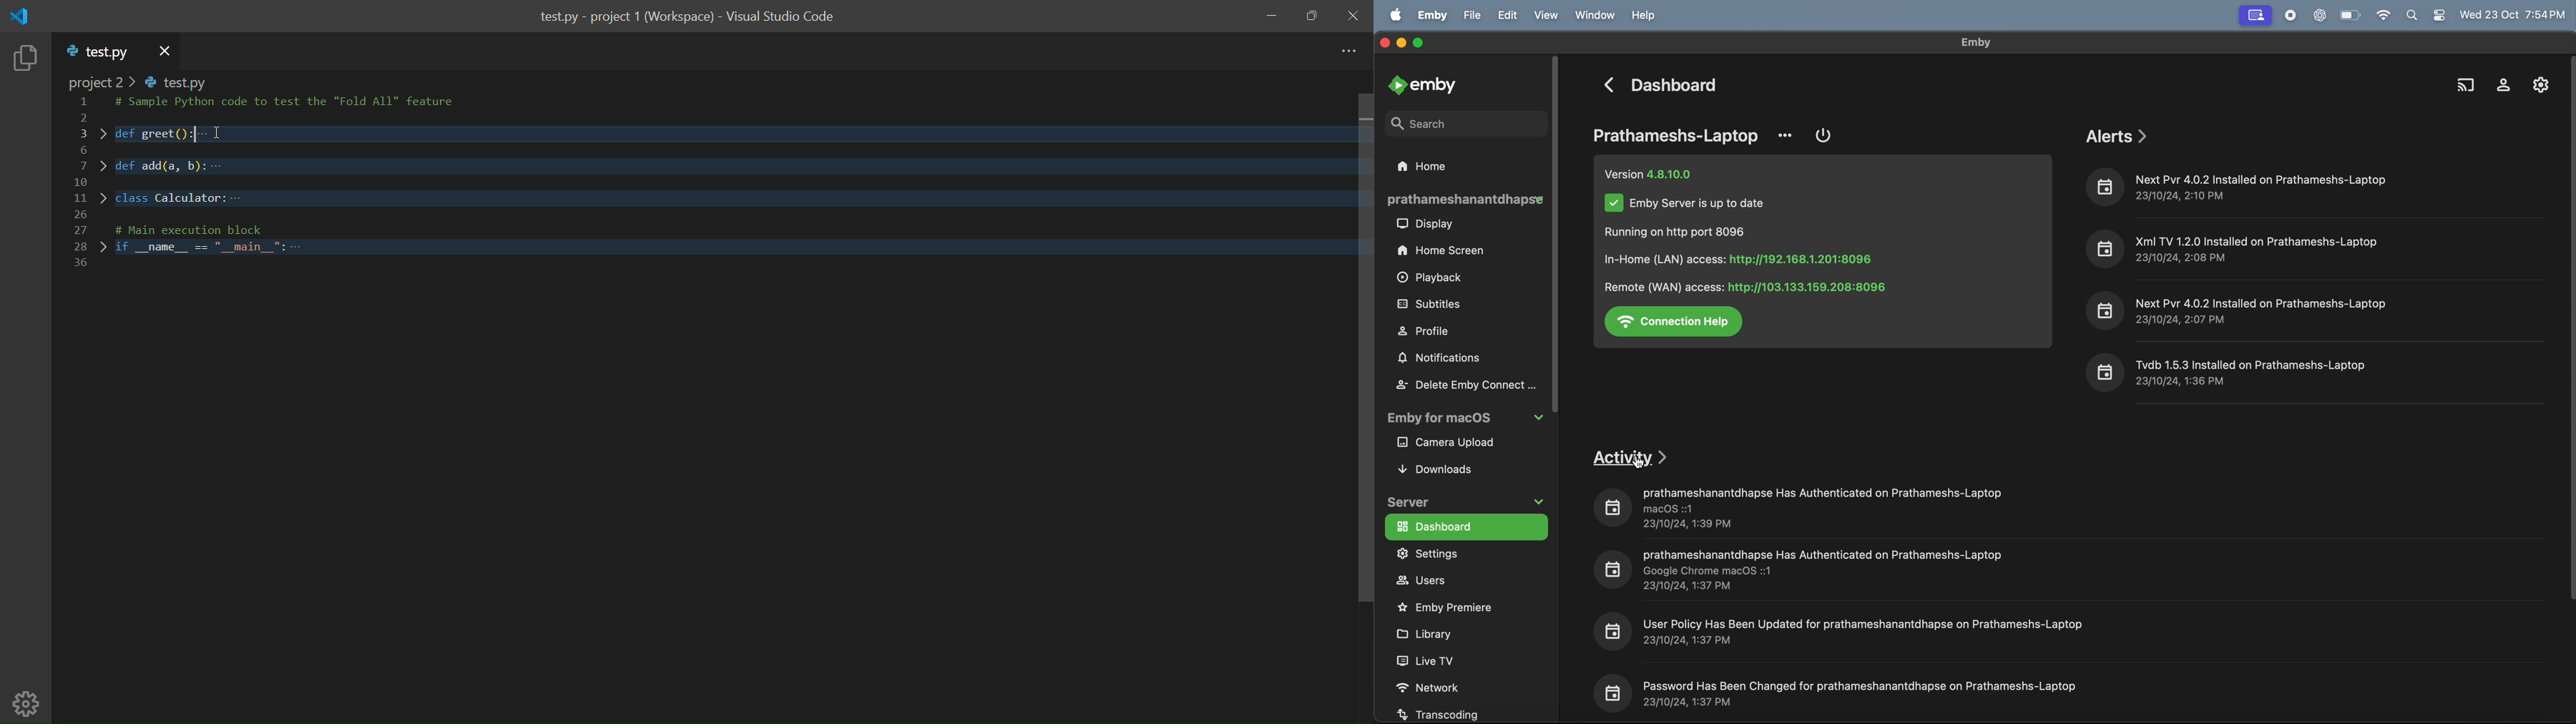 This screenshot has height=728, width=2576. What do you see at coordinates (1446, 251) in the screenshot?
I see `home screen` at bounding box center [1446, 251].